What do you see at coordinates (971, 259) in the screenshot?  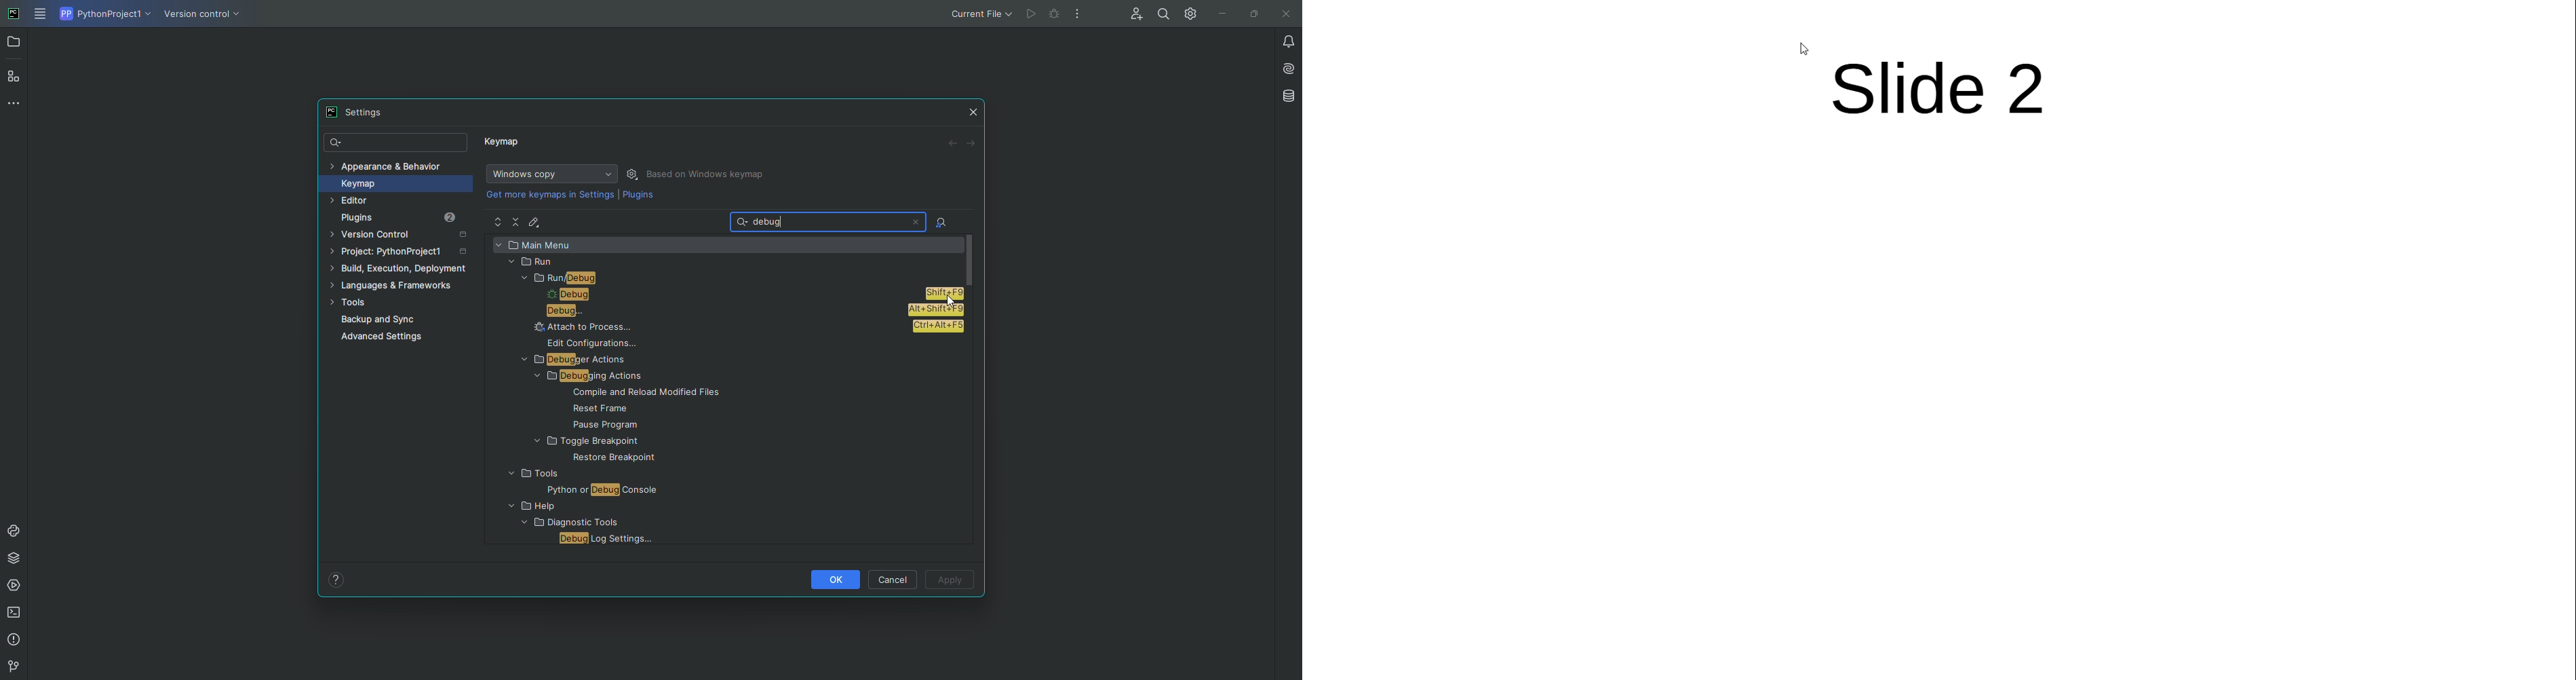 I see `scroll bar` at bounding box center [971, 259].